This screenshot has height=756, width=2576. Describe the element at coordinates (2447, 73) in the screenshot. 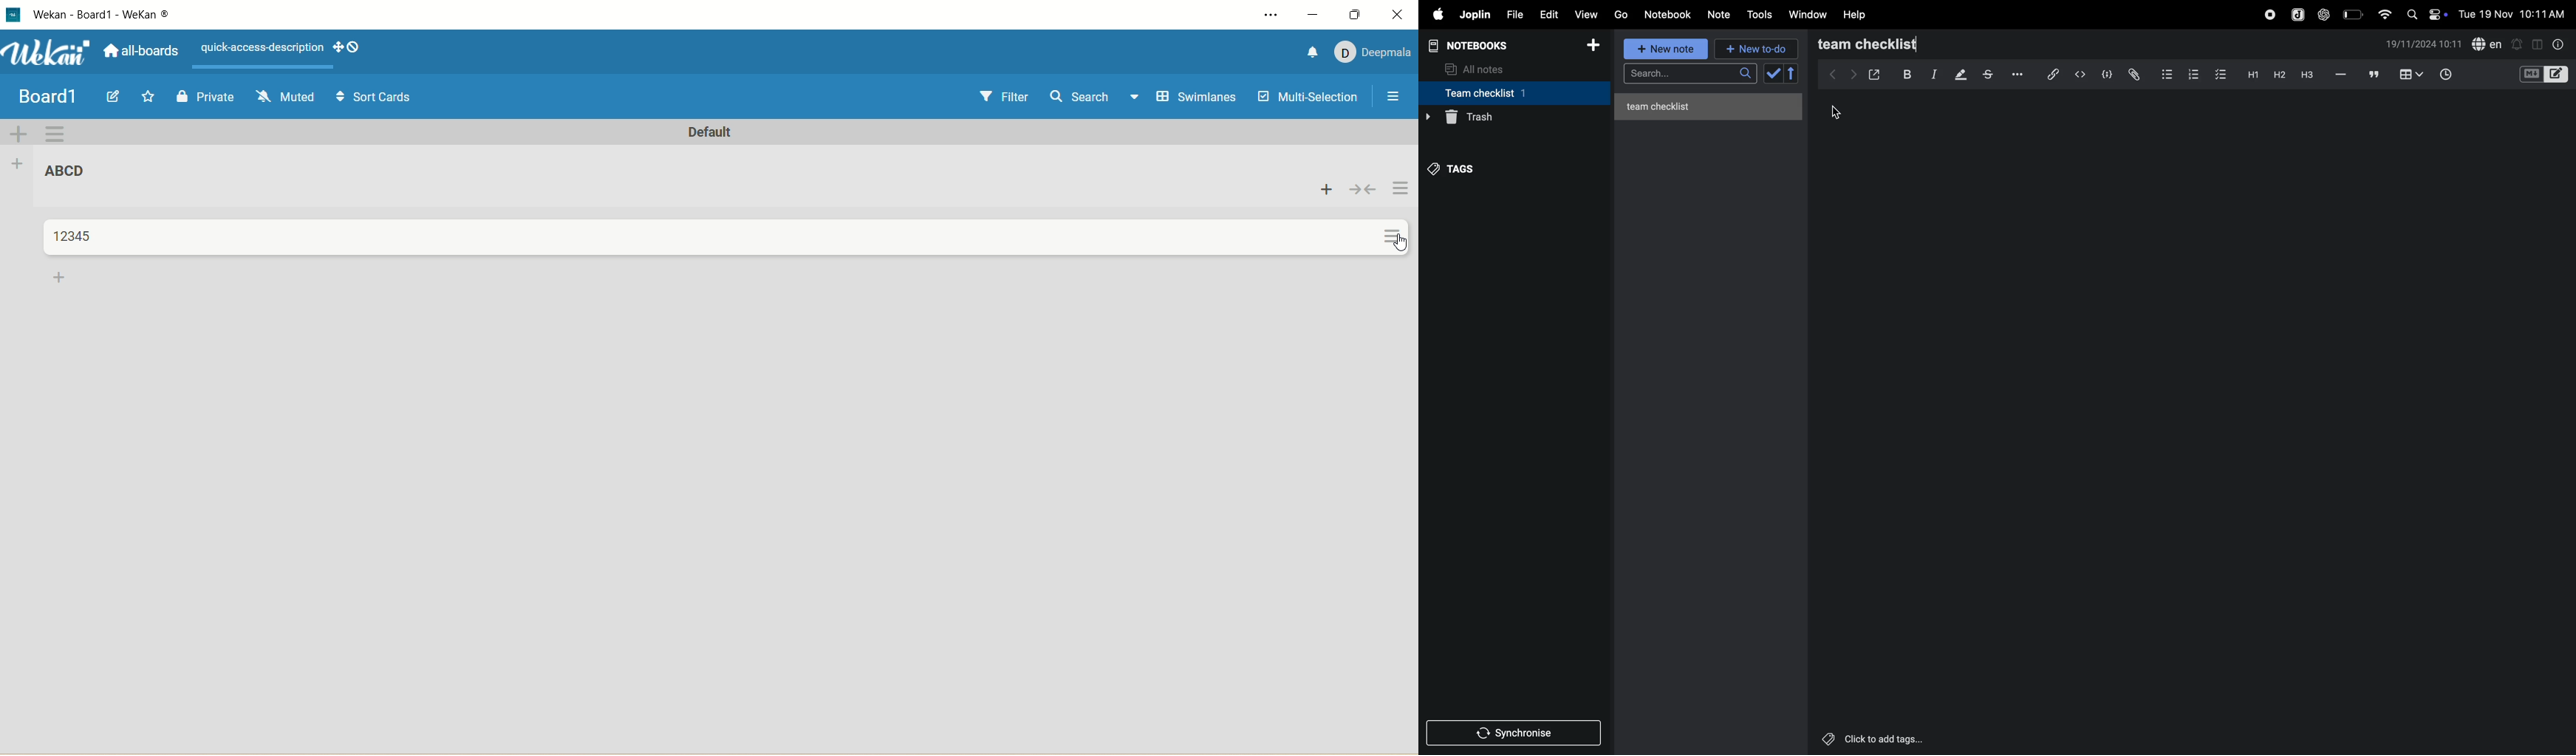

I see `time` at that location.